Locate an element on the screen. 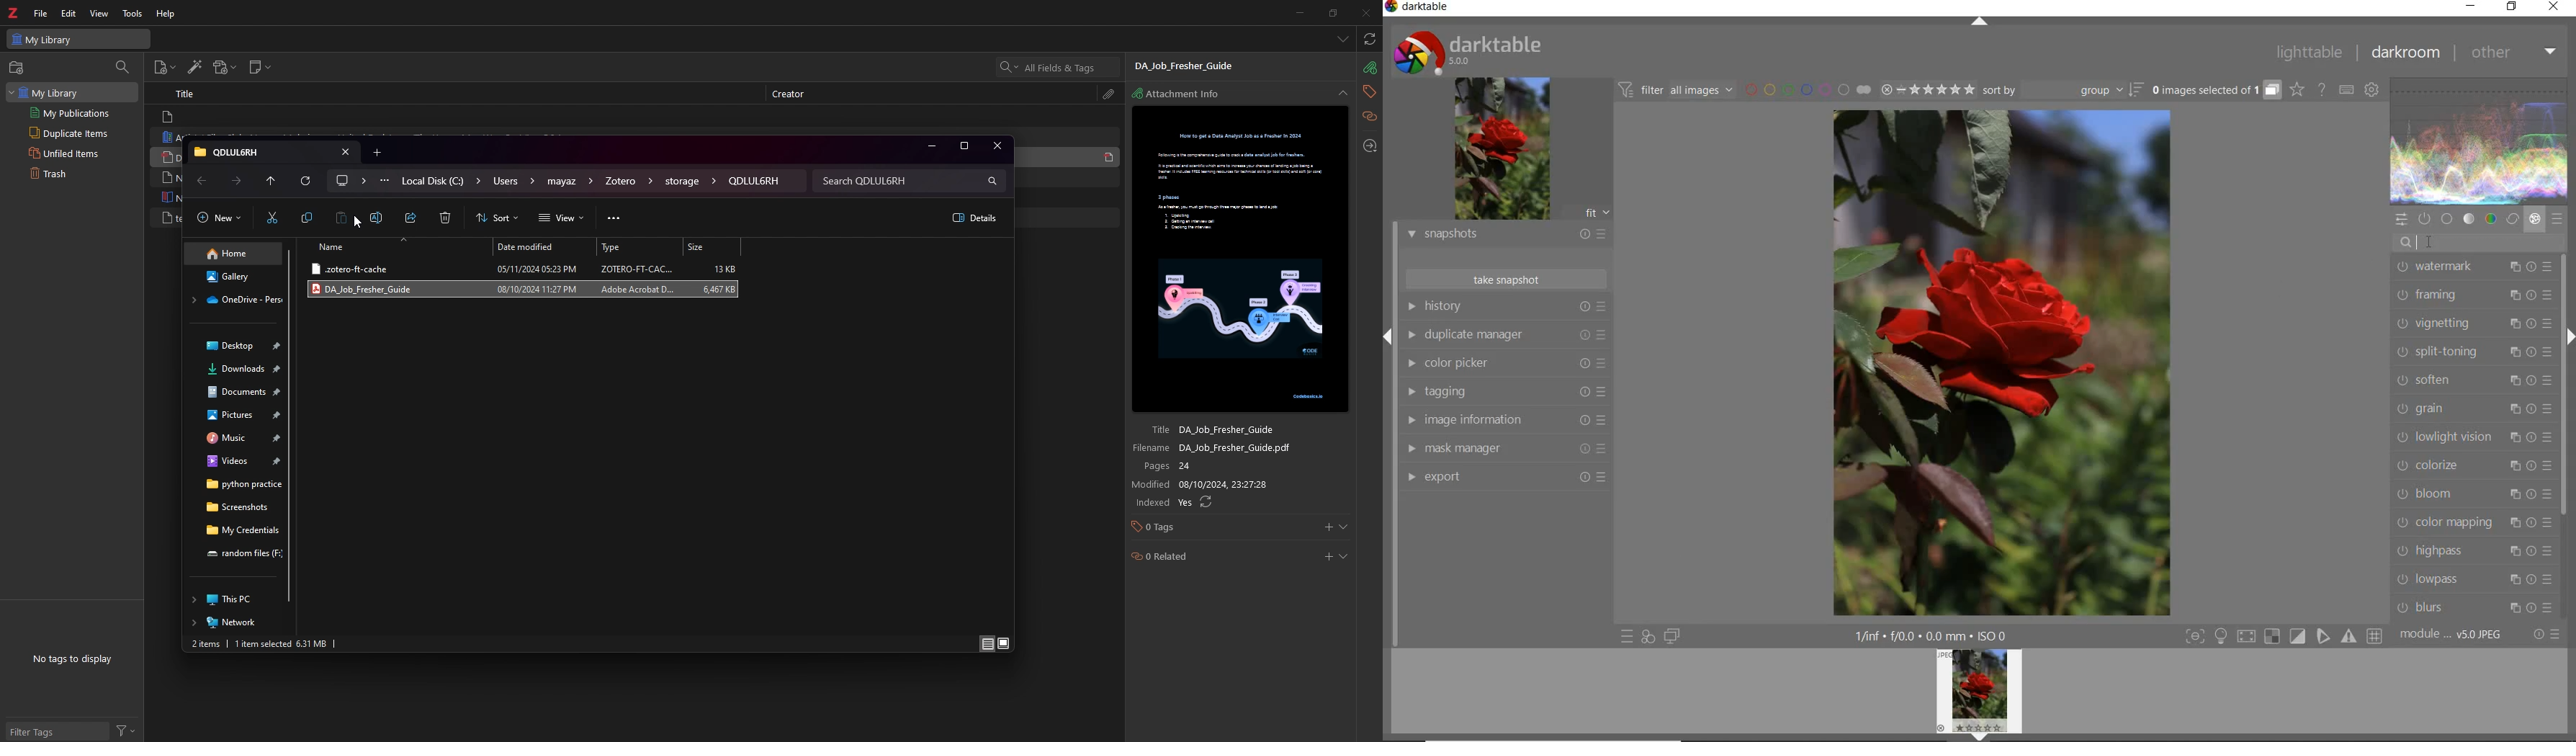 The image size is (2576, 756). snapshots is located at coordinates (1506, 235).